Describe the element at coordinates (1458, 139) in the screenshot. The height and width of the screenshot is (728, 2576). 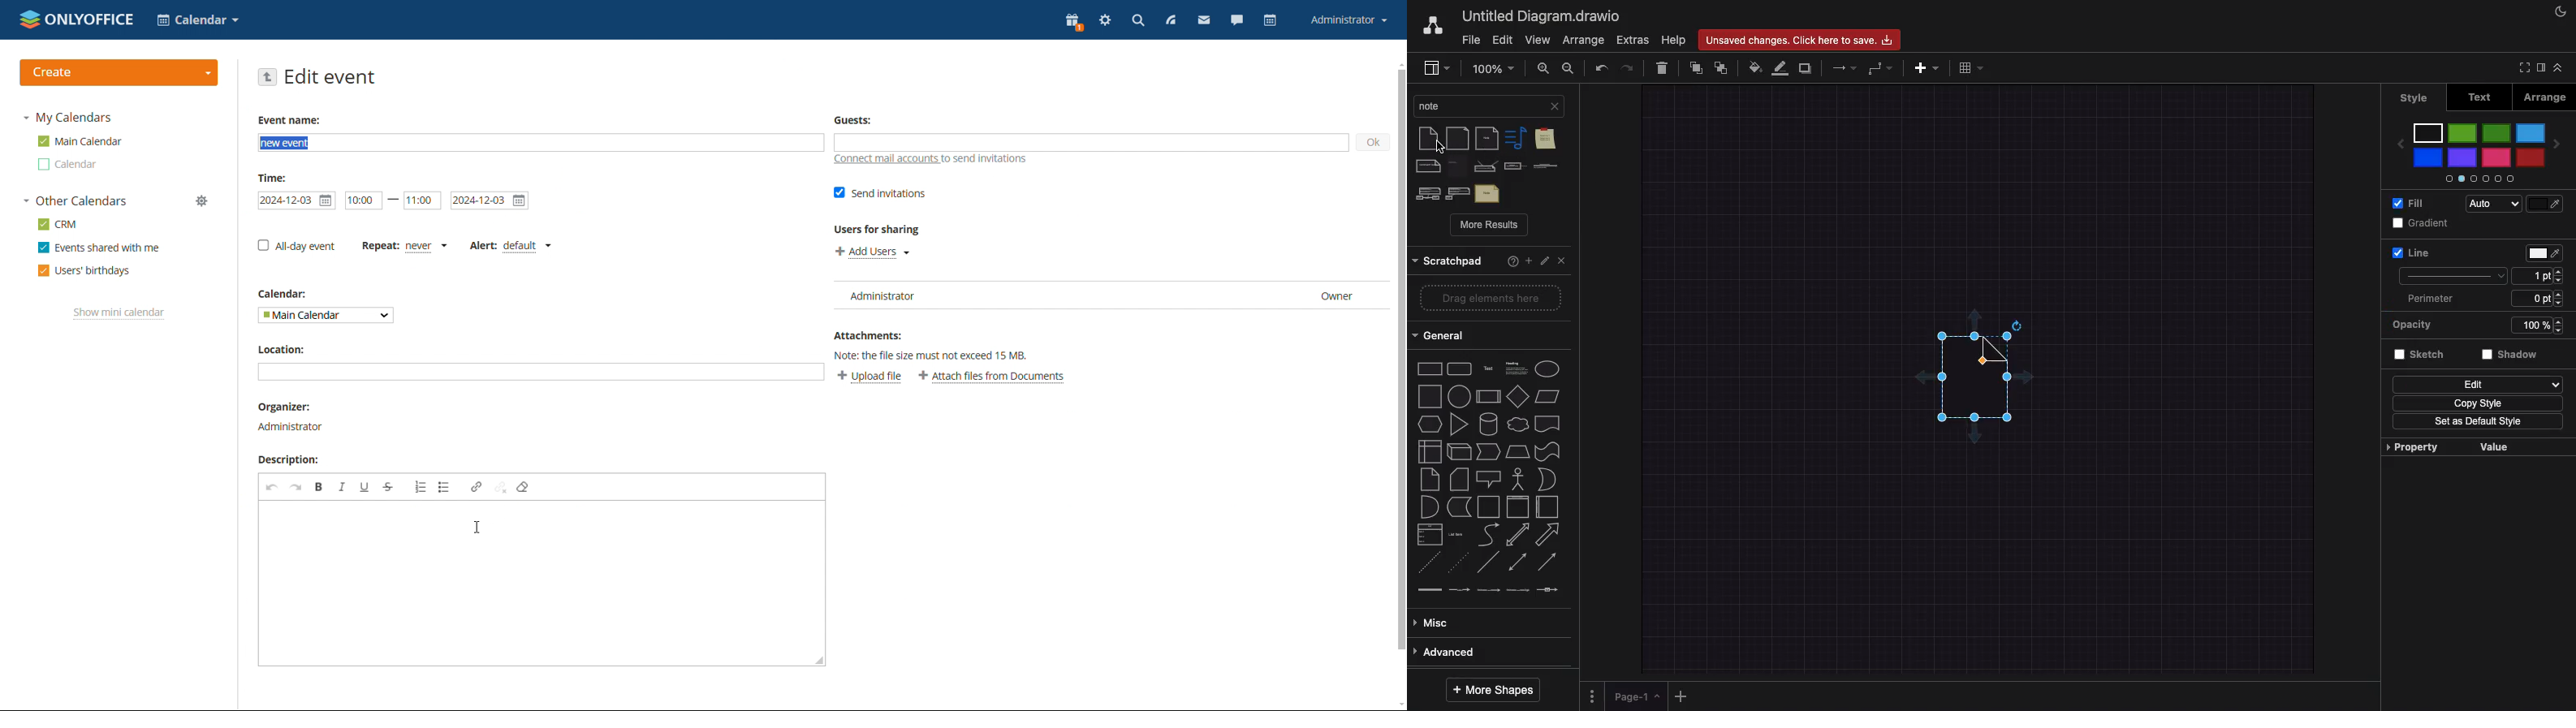
I see `document` at that location.